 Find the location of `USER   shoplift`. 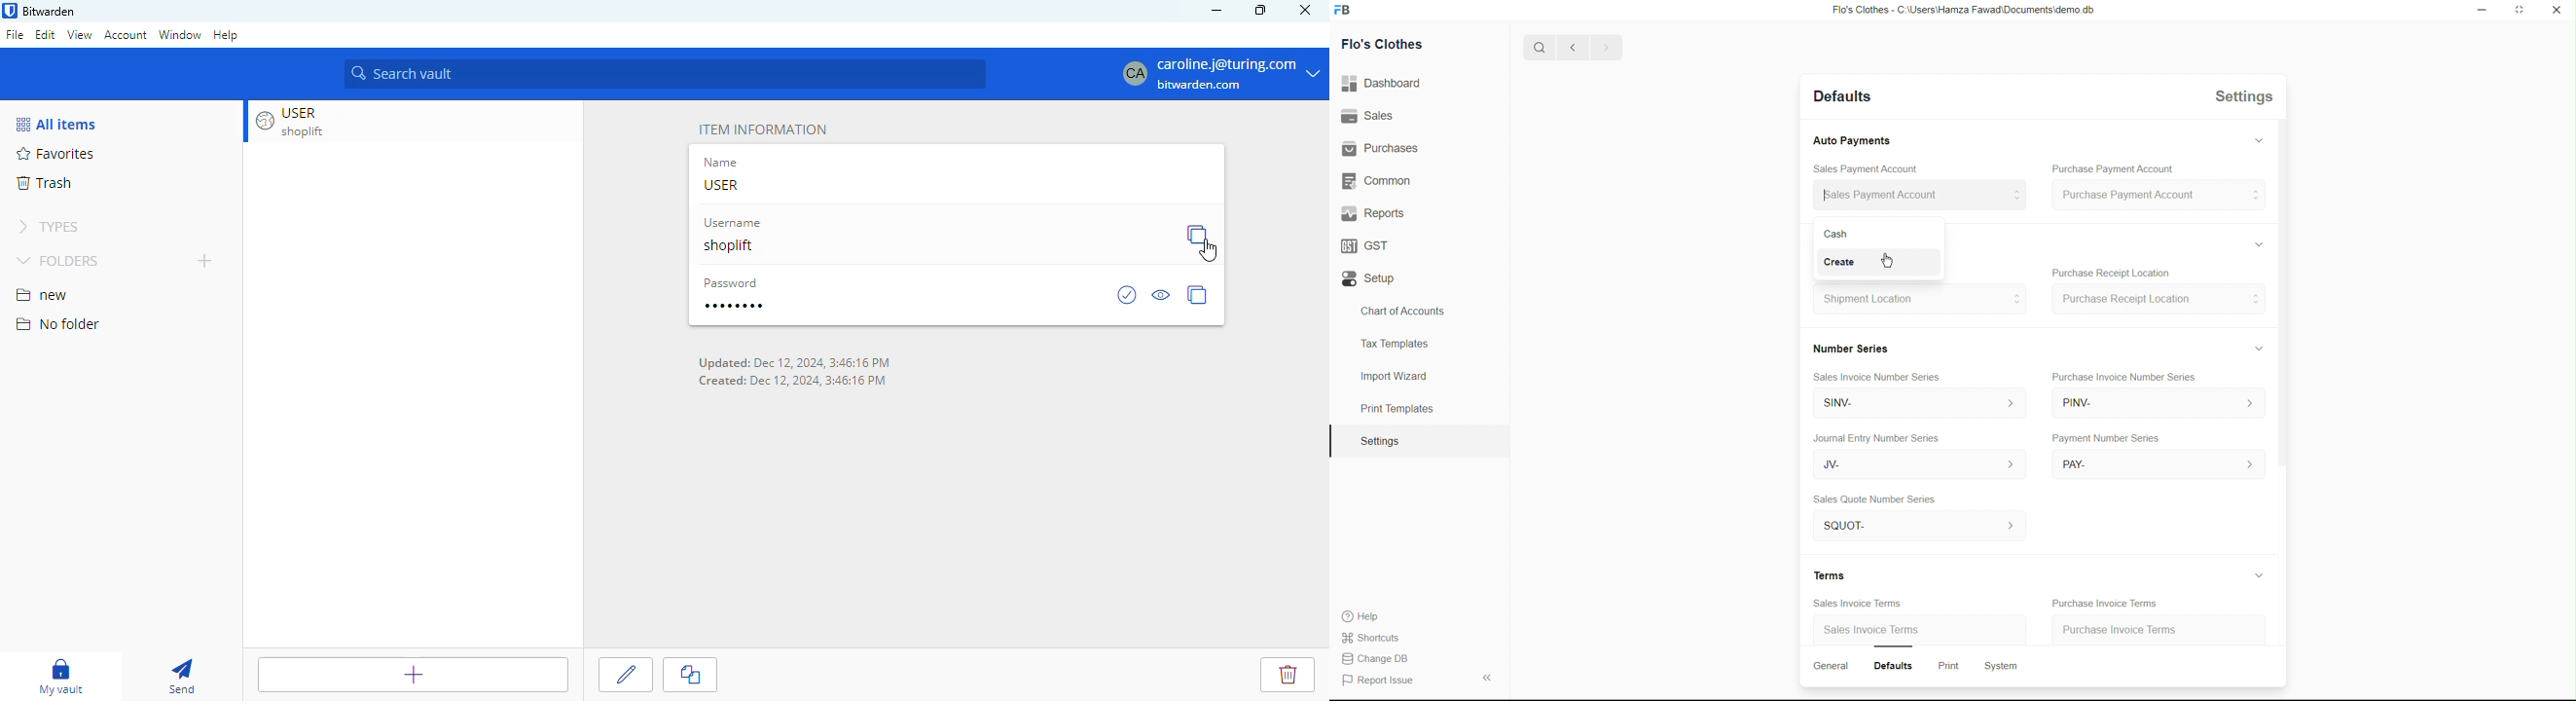

USER   shoplift is located at coordinates (314, 123).